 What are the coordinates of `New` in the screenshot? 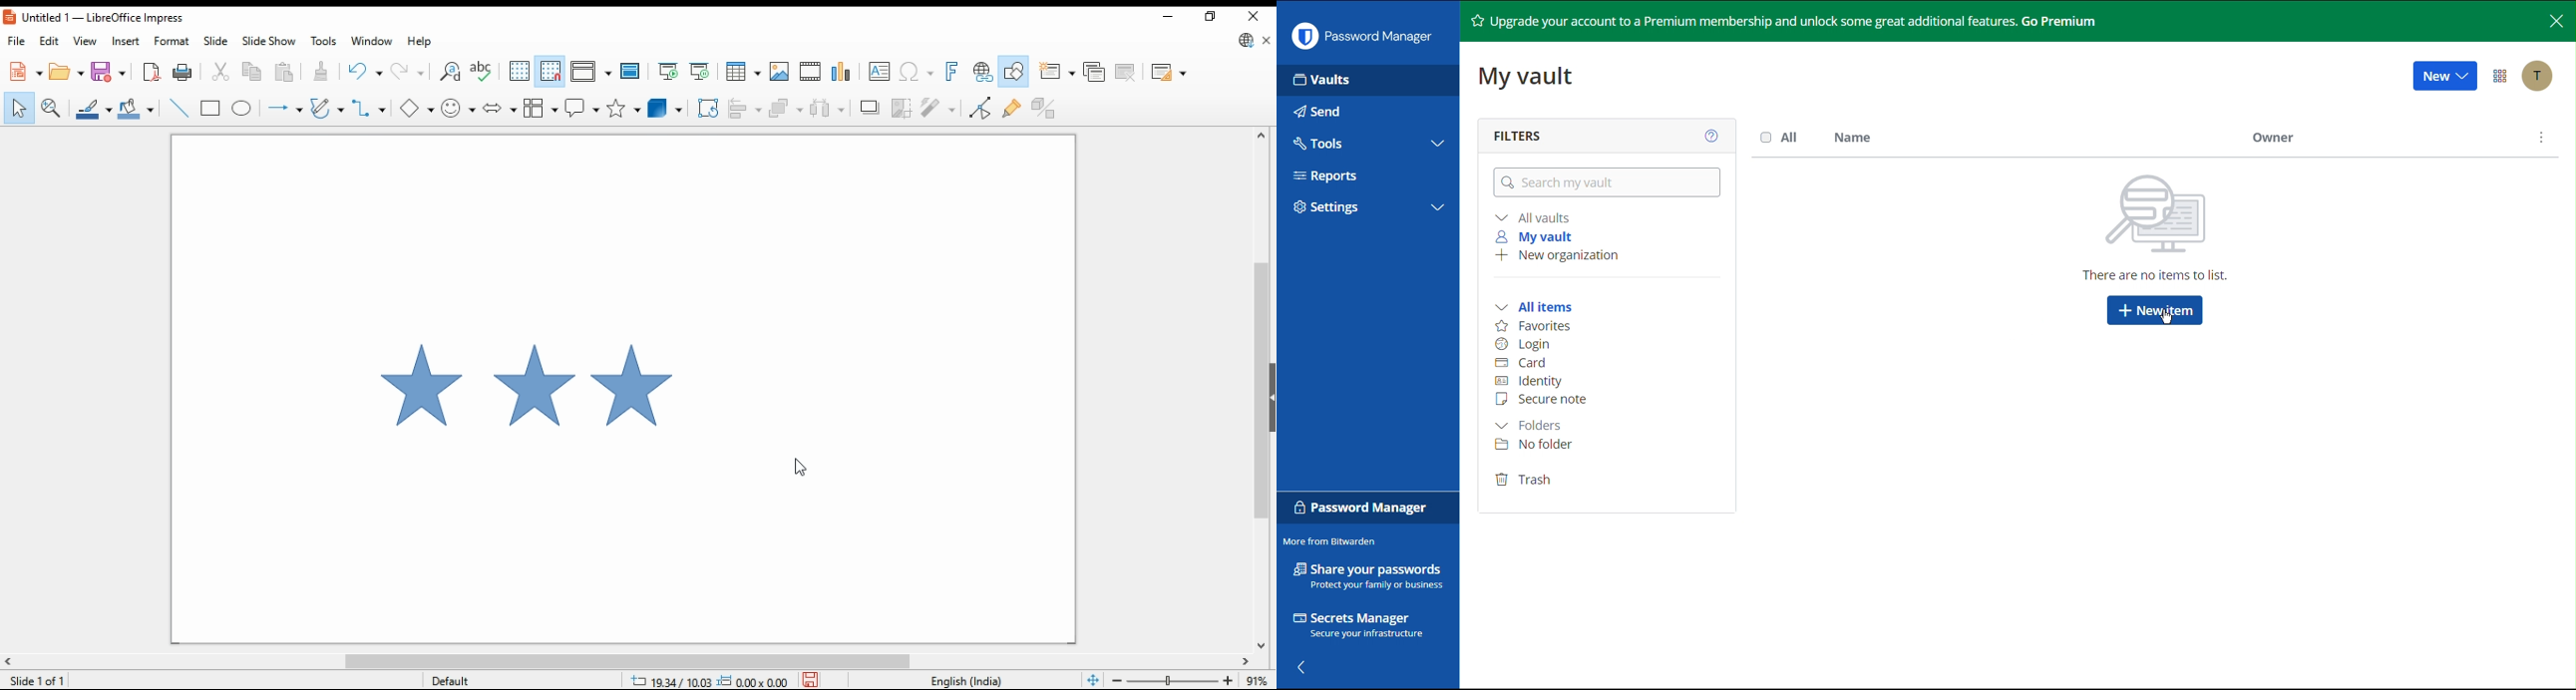 It's located at (2445, 75).